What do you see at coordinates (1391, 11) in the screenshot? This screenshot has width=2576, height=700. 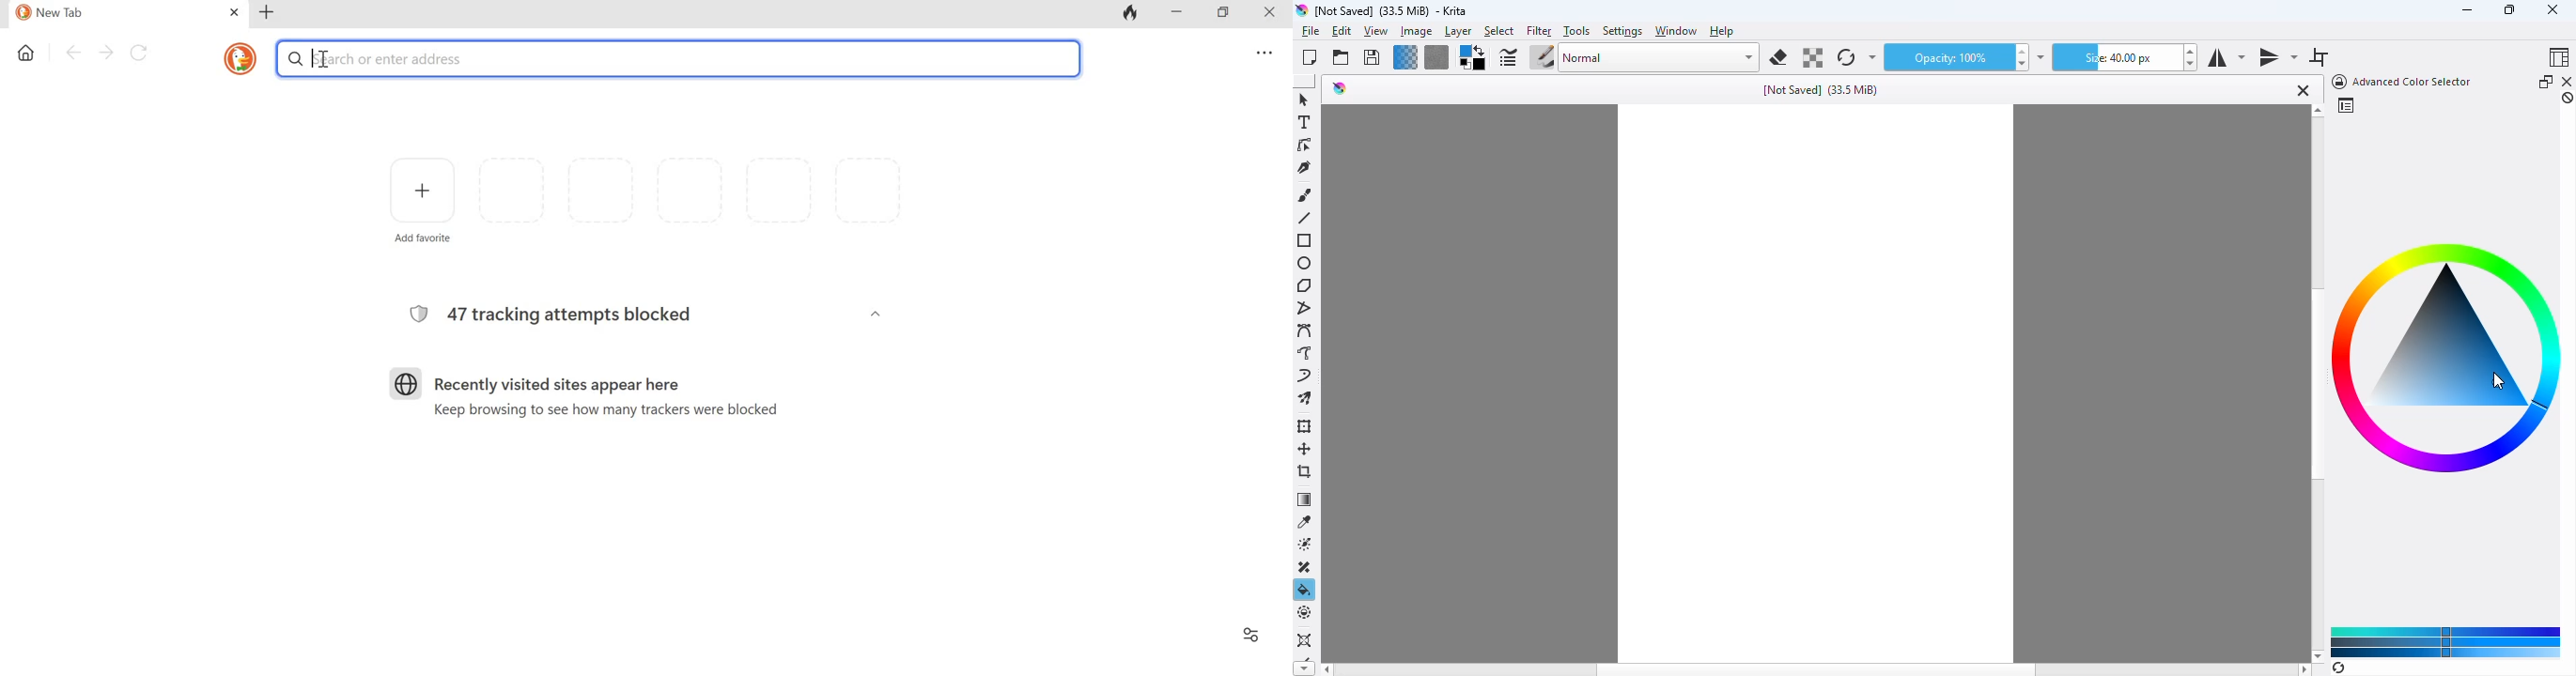 I see `title` at bounding box center [1391, 11].